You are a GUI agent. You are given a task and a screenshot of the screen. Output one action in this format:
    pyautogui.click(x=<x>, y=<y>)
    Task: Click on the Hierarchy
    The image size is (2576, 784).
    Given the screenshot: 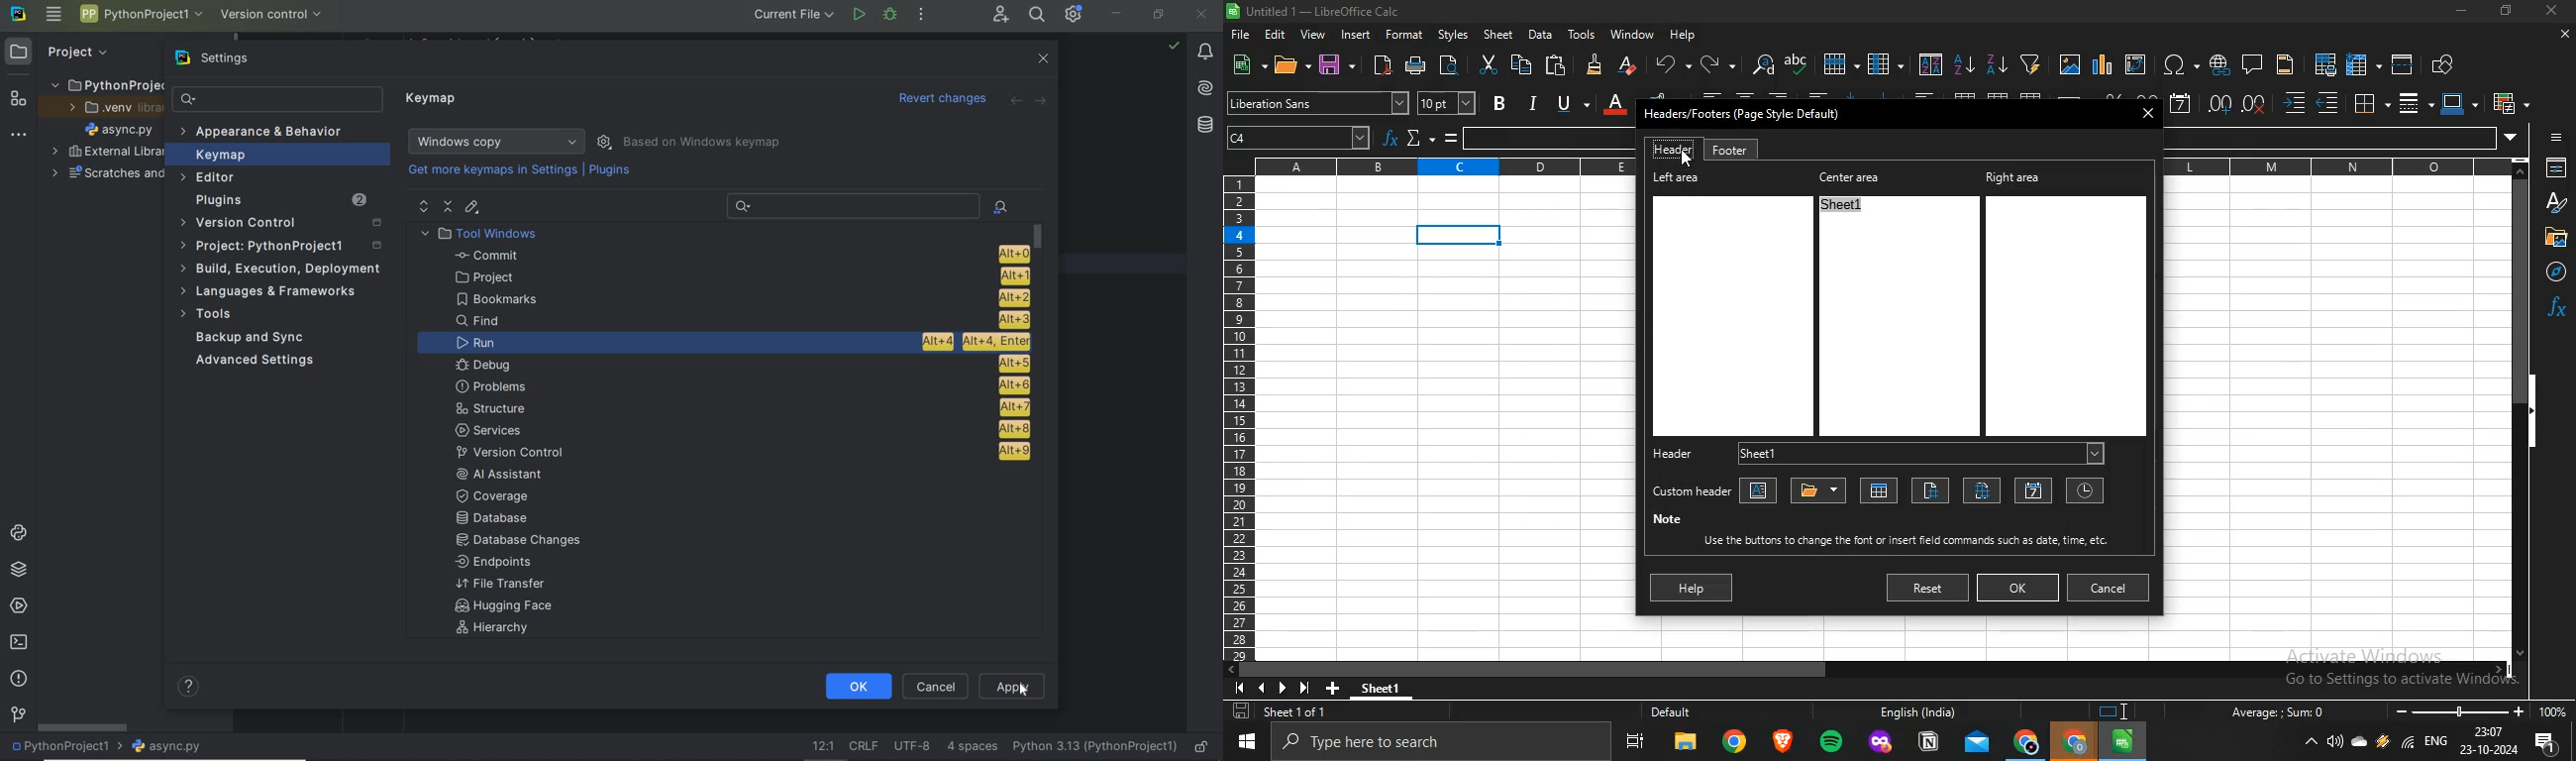 What is the action you would take?
    pyautogui.click(x=501, y=630)
    